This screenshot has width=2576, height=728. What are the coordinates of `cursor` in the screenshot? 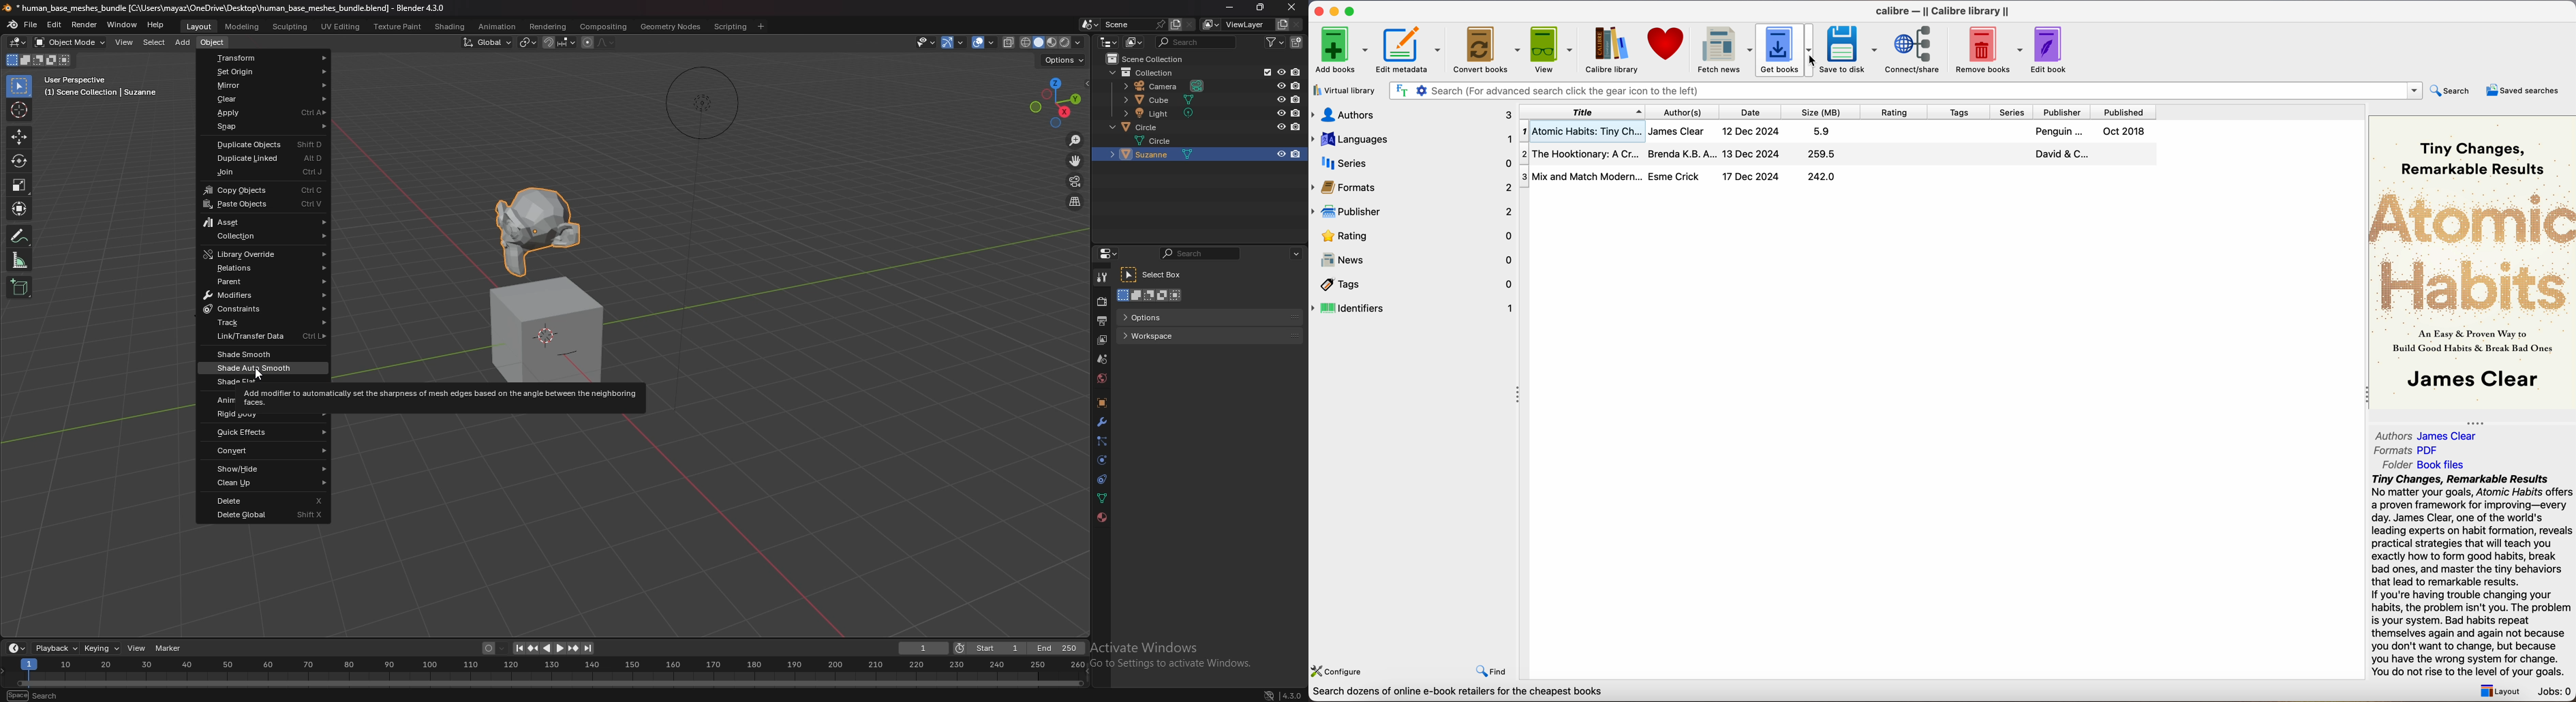 It's located at (20, 110).